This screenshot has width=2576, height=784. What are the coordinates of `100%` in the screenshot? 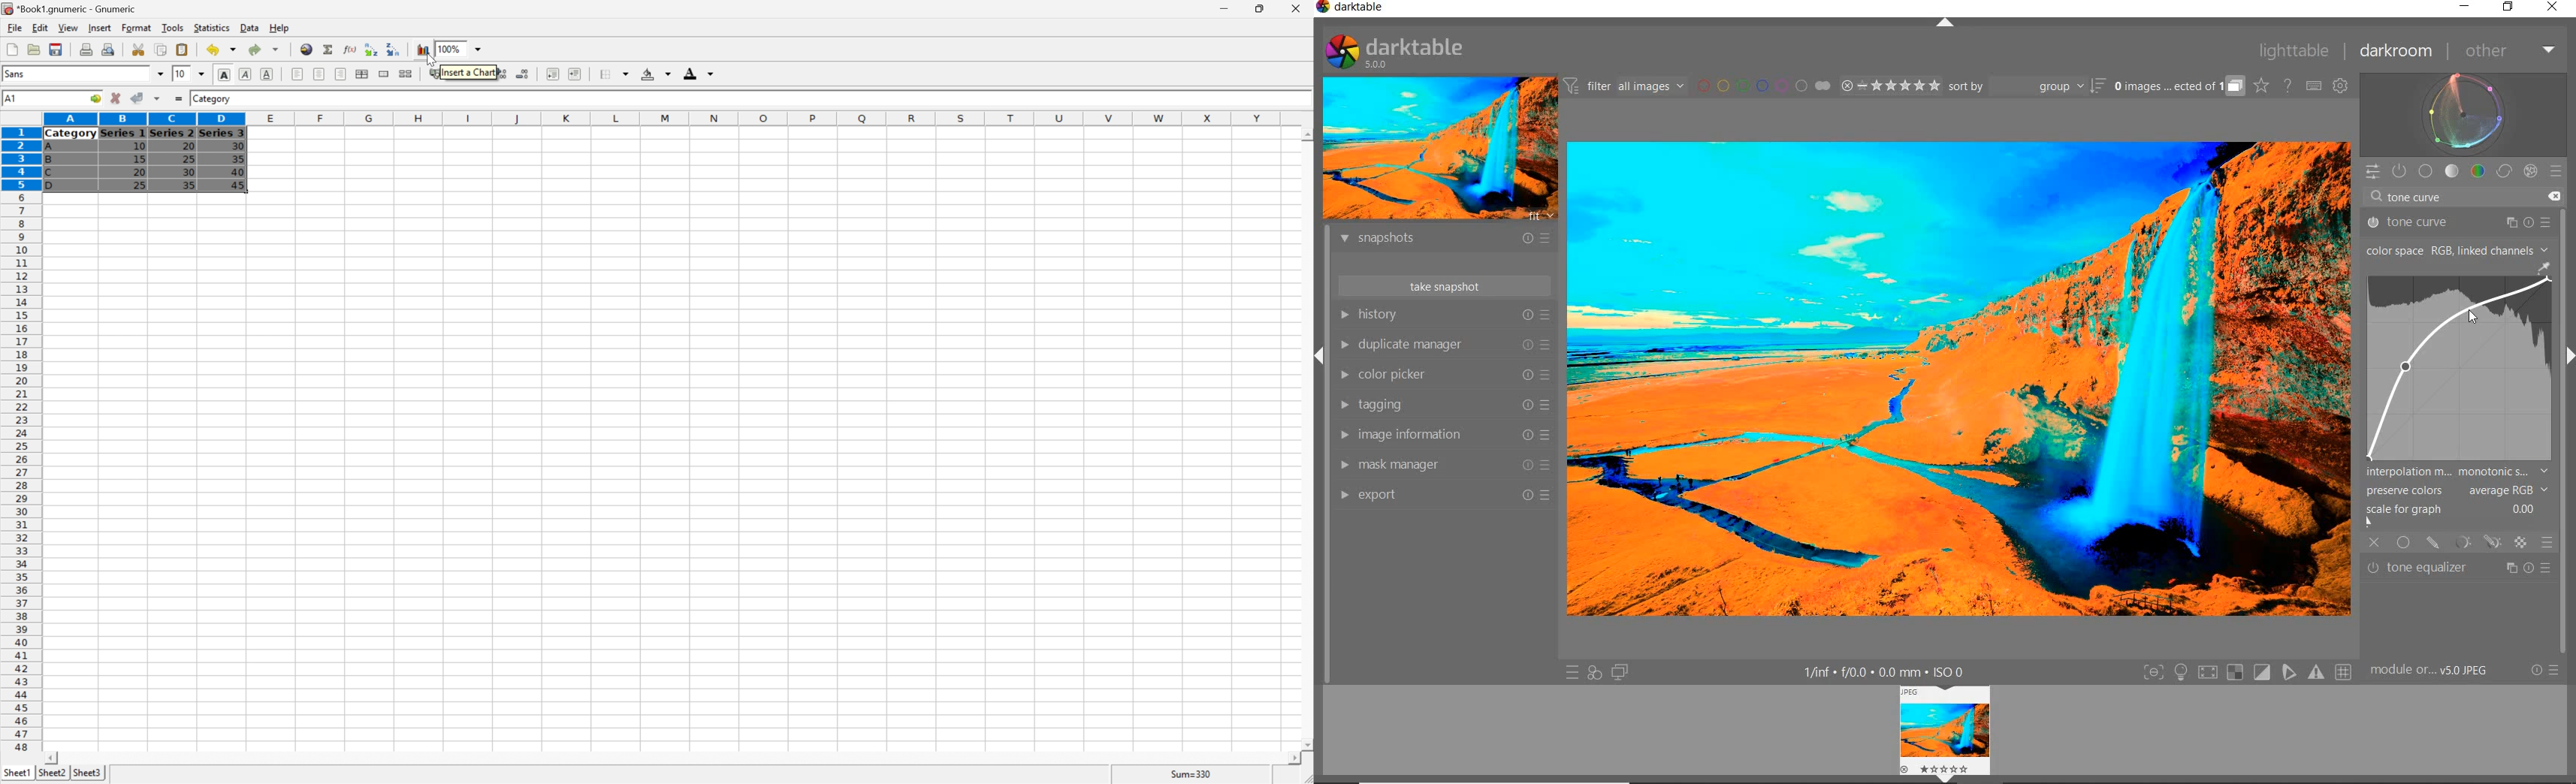 It's located at (450, 49).